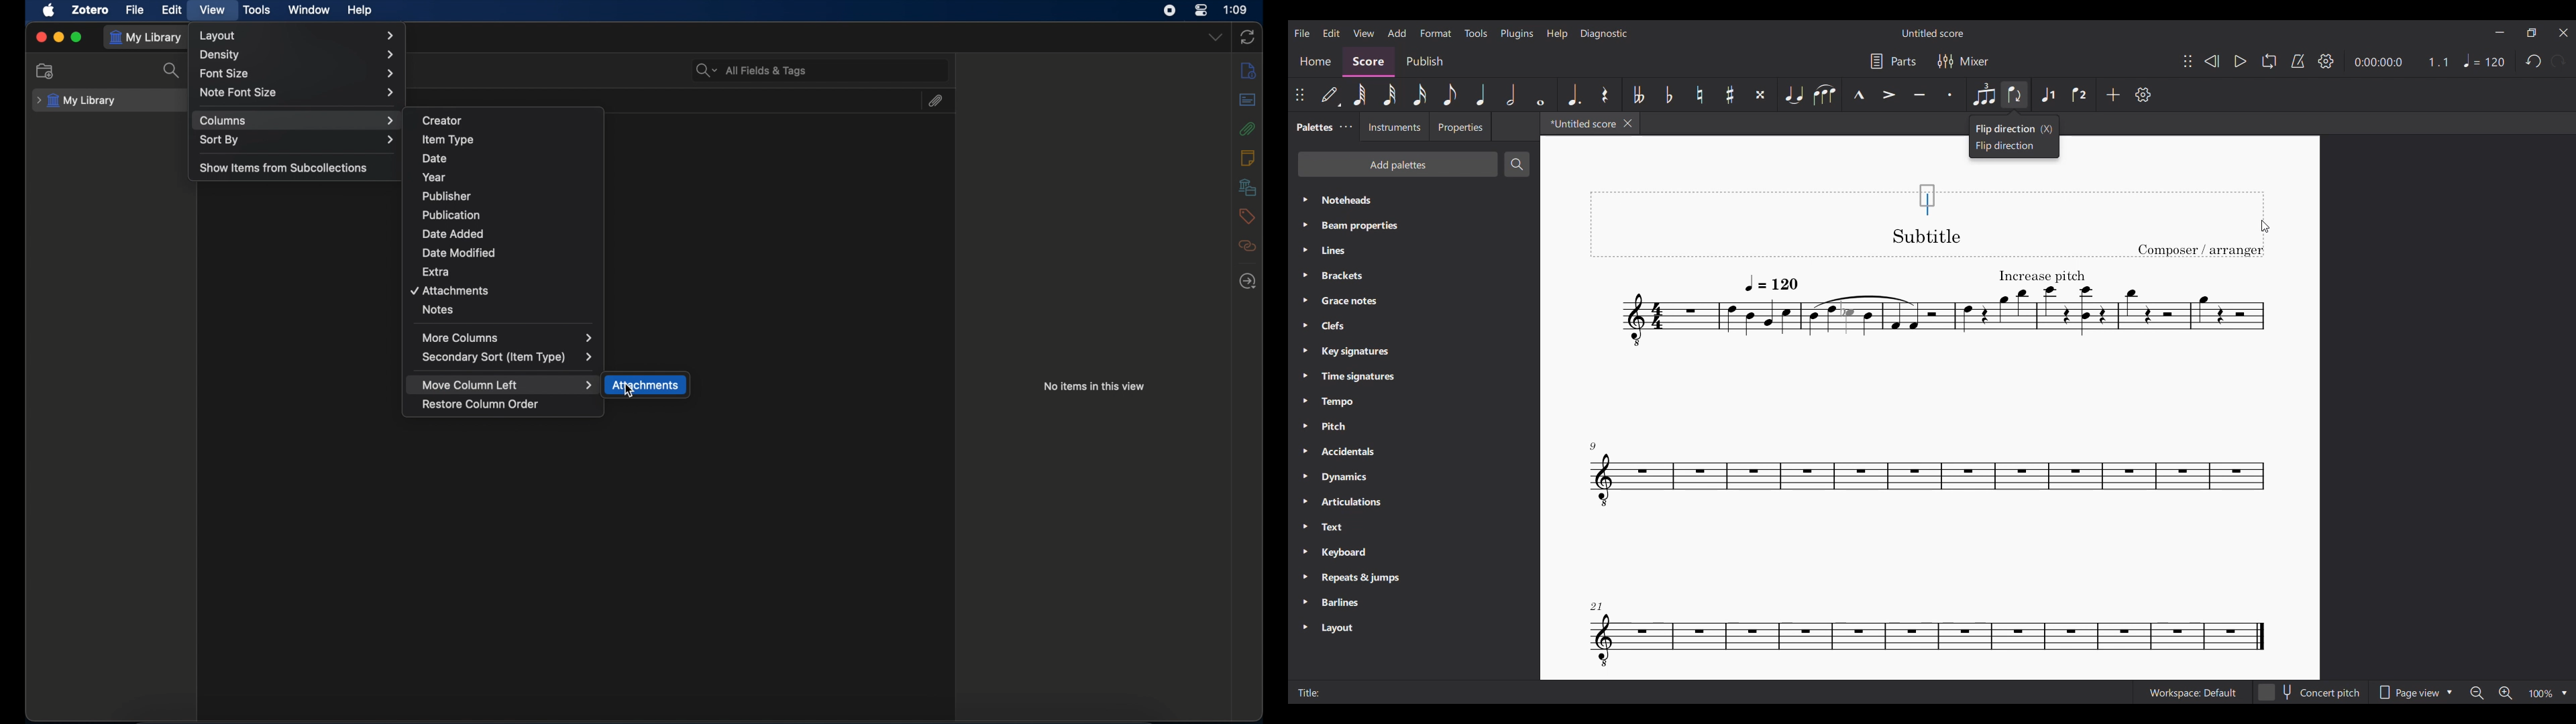 This screenshot has width=2576, height=728. I want to click on Text, so click(1414, 527).